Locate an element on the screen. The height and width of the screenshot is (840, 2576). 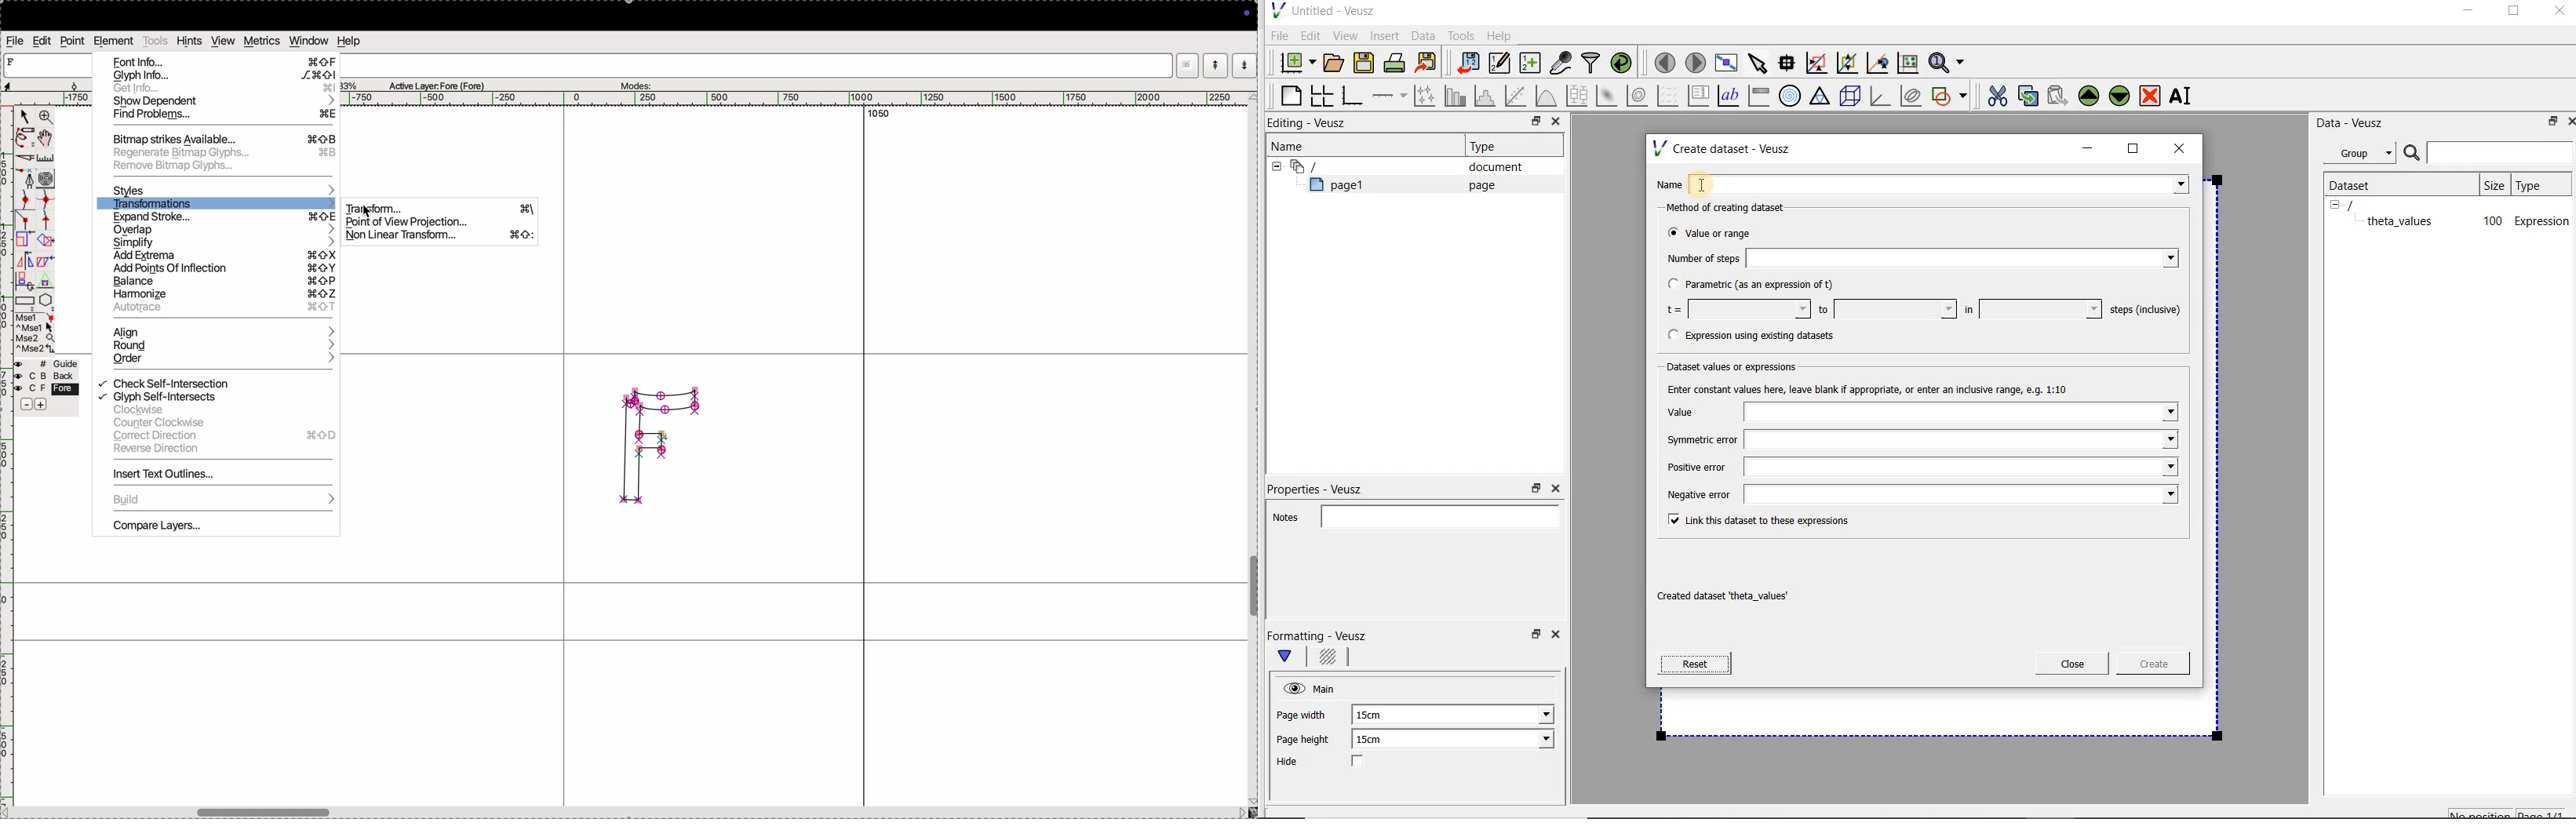
correct direction is located at coordinates (223, 437).